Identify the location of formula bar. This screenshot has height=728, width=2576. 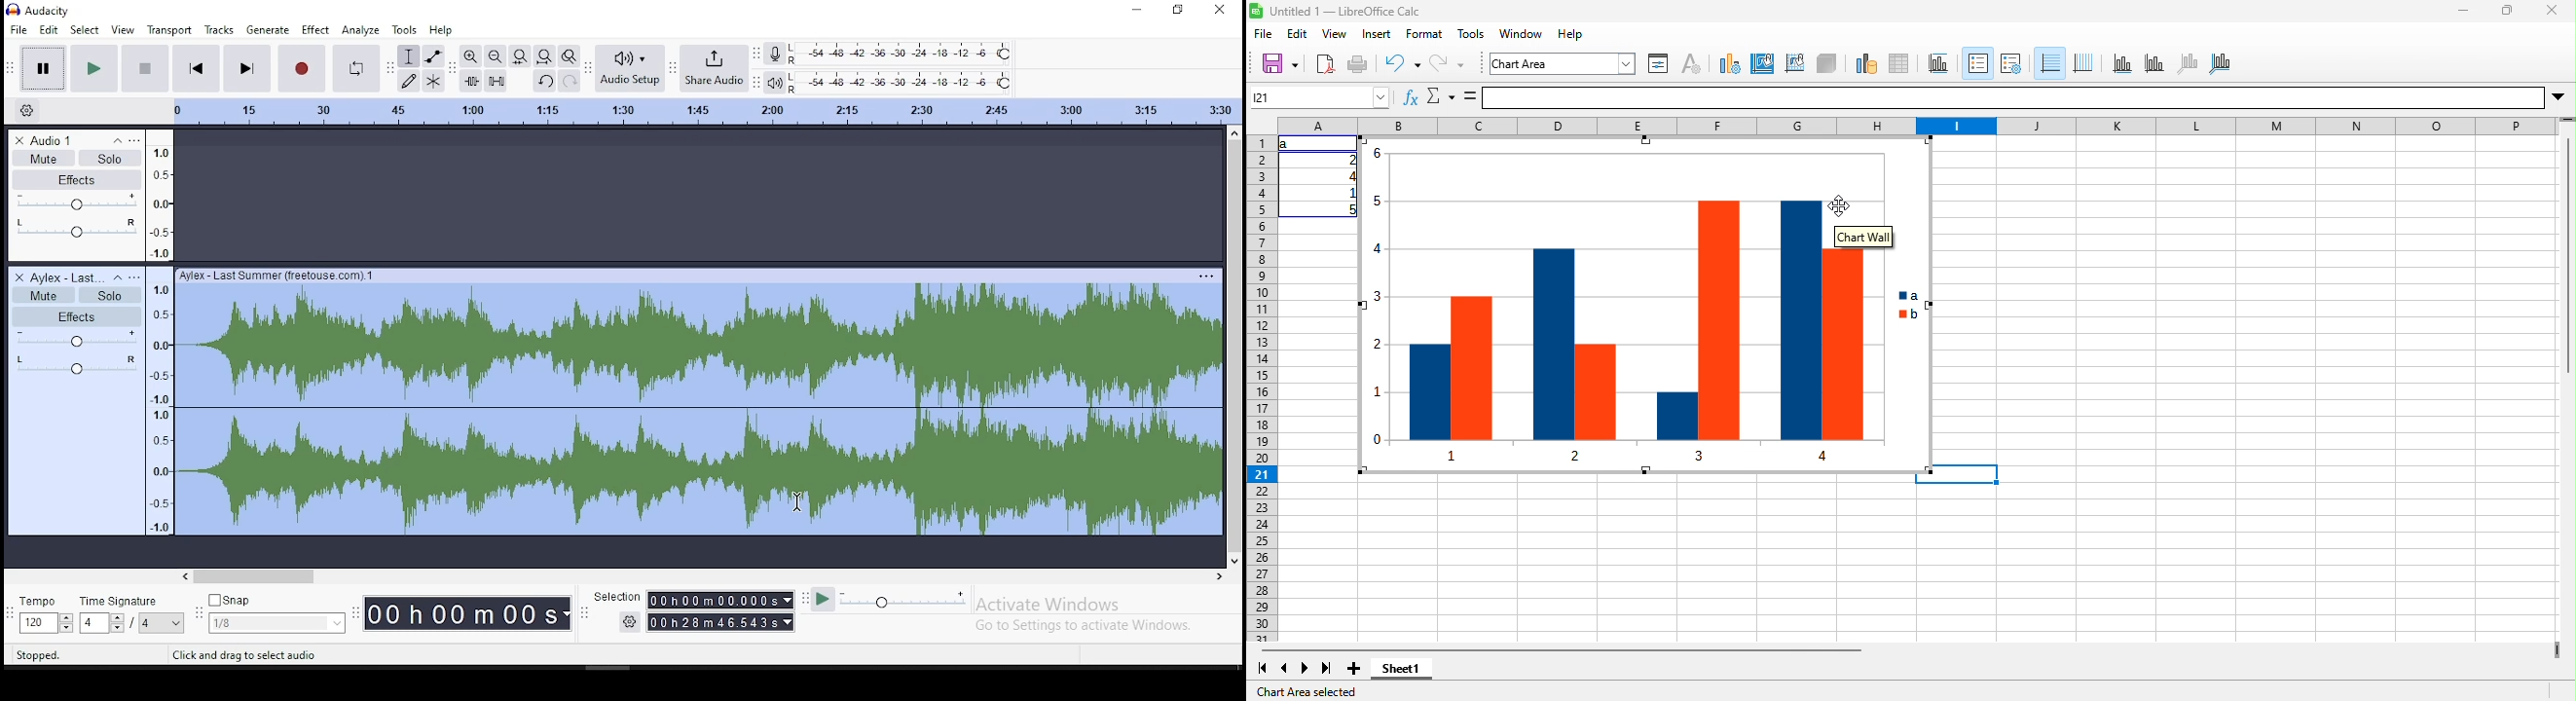
(2013, 98).